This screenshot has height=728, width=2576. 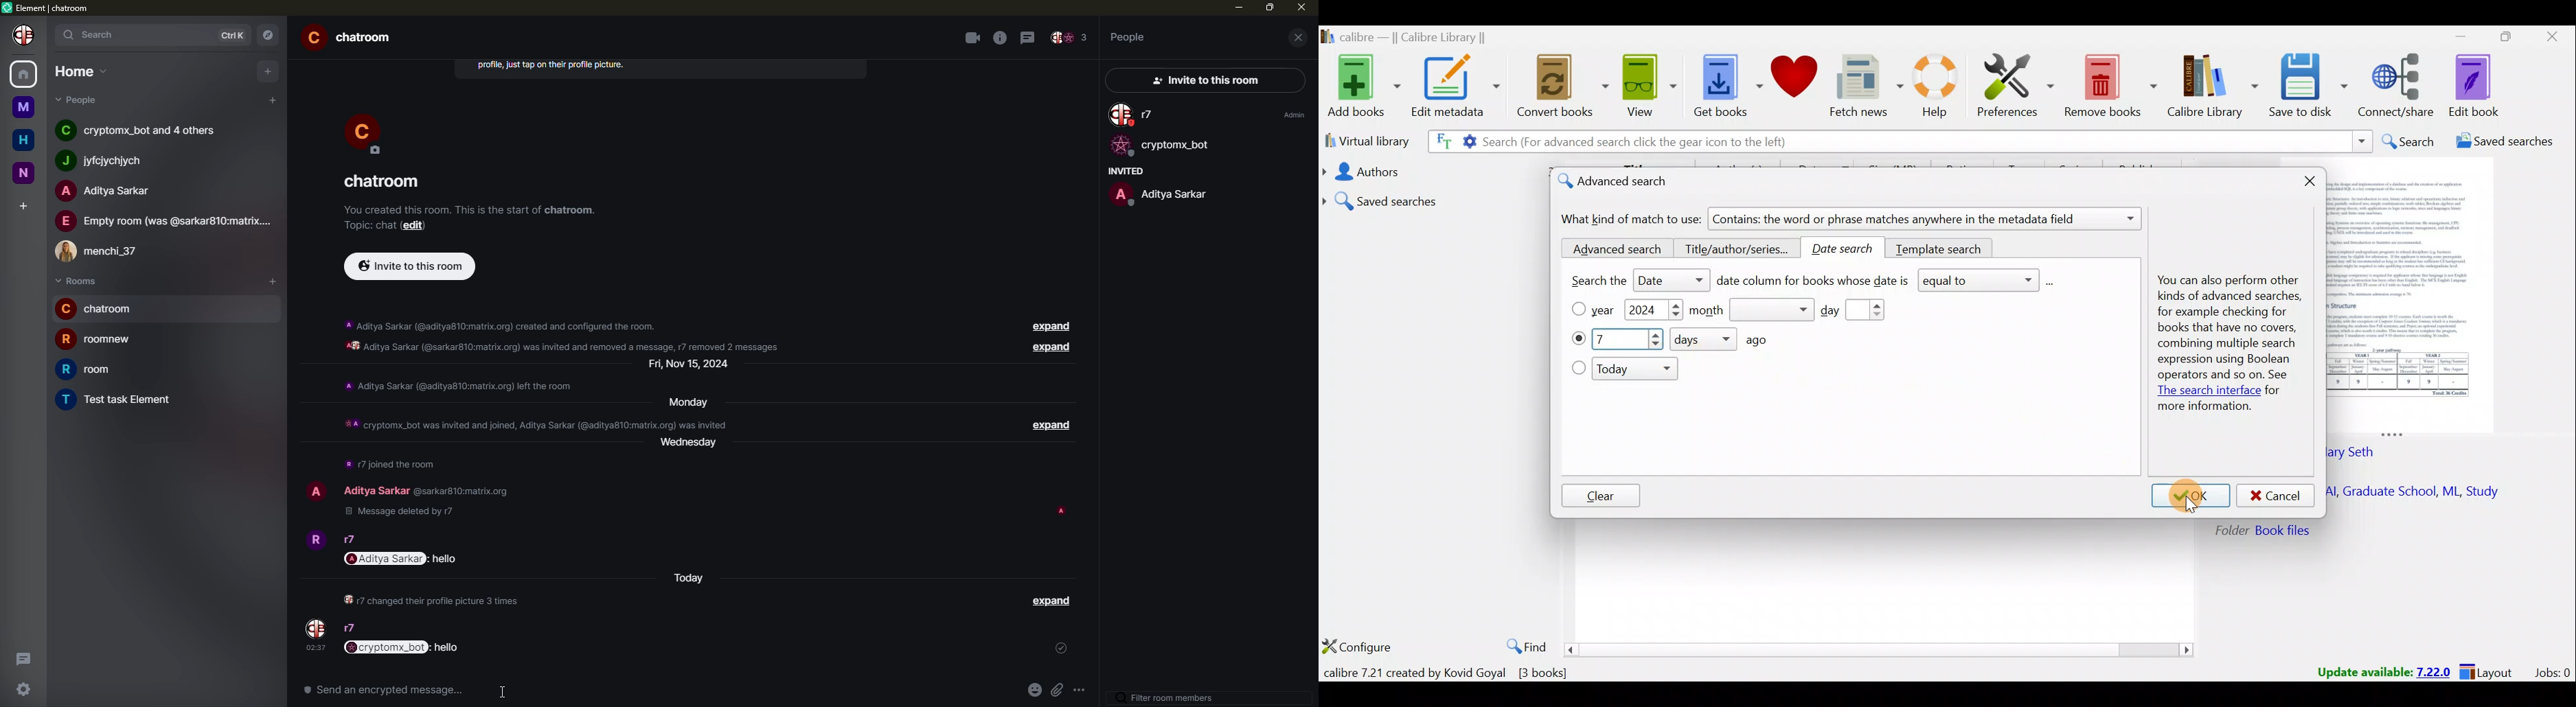 I want to click on Cancel, so click(x=2276, y=496).